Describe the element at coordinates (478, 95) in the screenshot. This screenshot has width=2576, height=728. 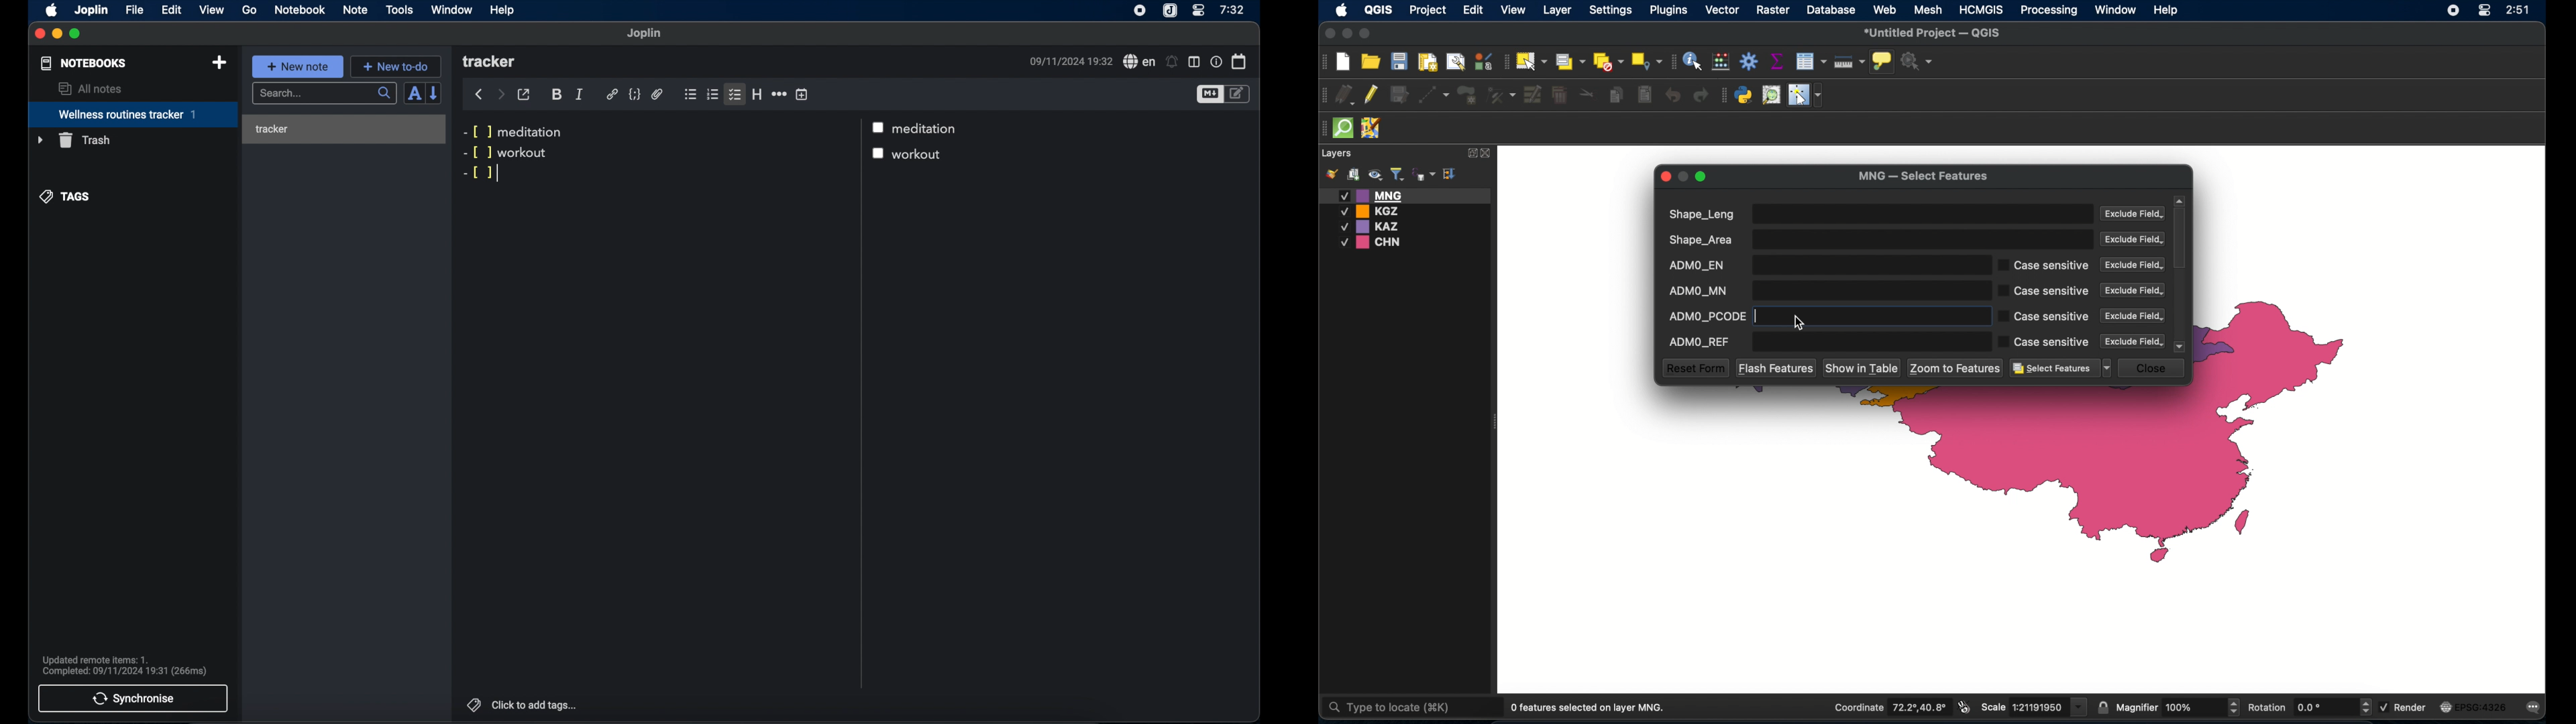
I see `back` at that location.